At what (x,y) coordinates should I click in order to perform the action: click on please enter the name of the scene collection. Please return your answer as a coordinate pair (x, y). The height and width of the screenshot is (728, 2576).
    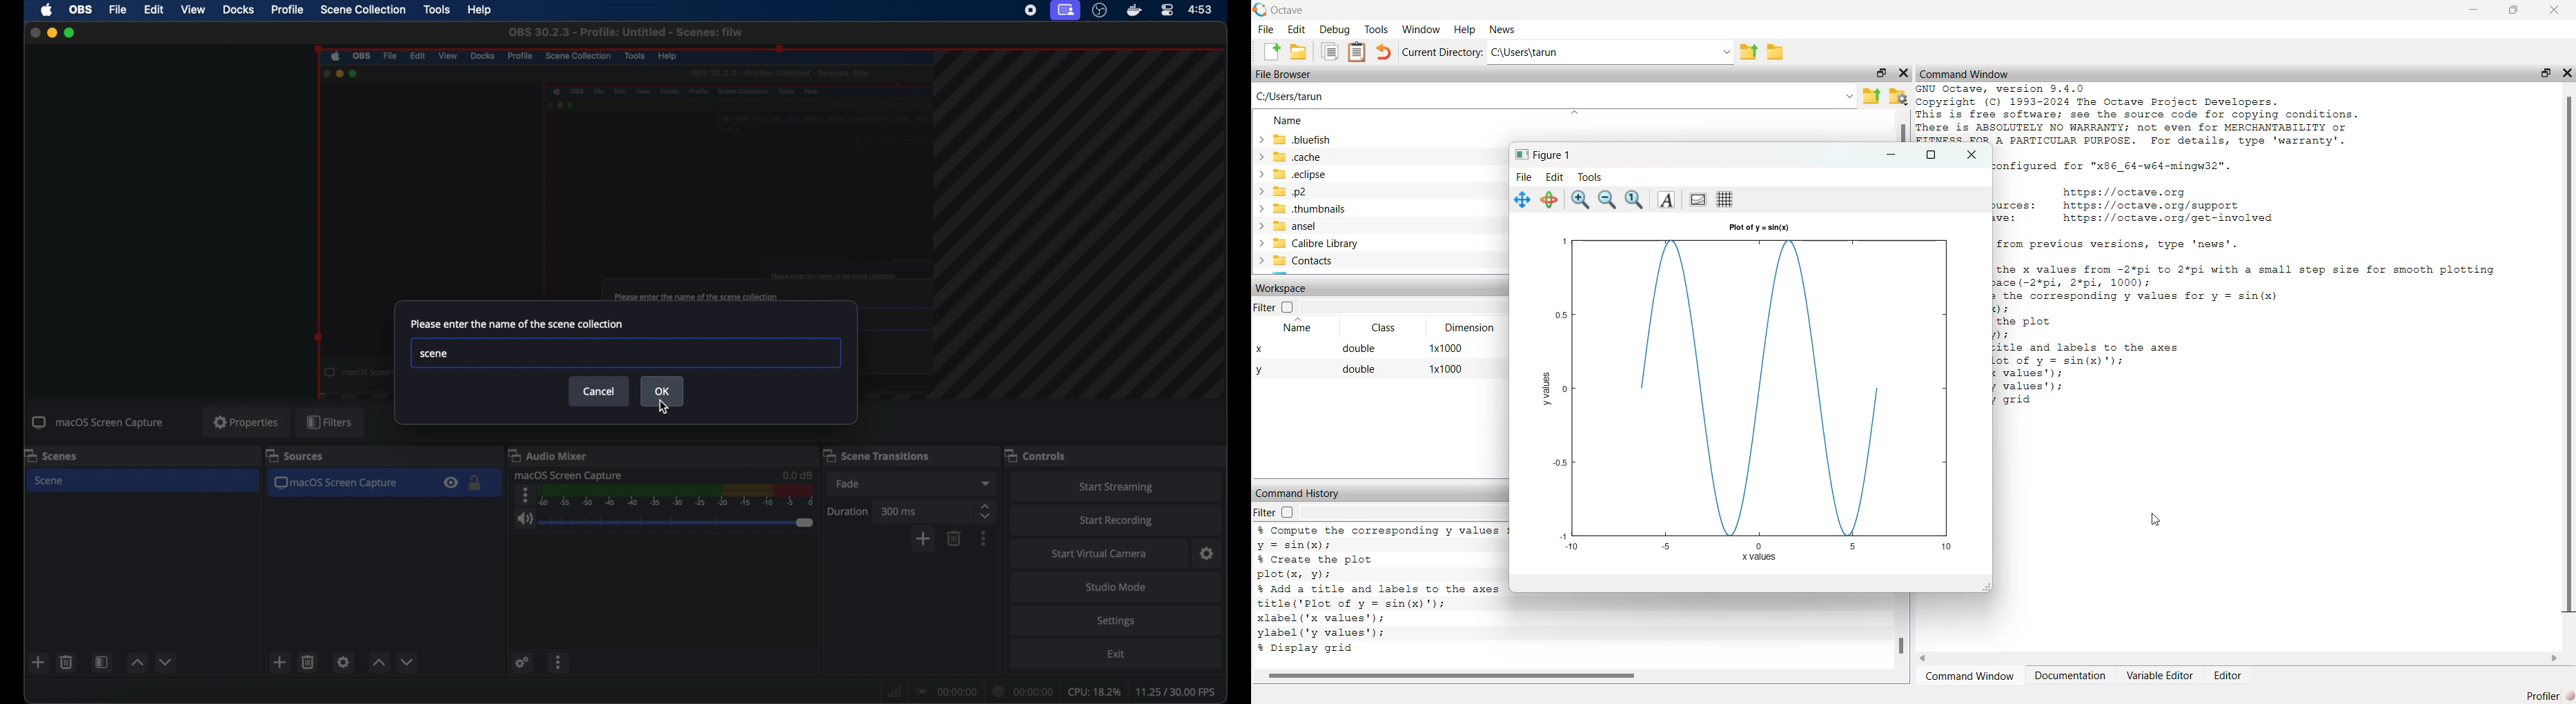
    Looking at the image, I should click on (517, 324).